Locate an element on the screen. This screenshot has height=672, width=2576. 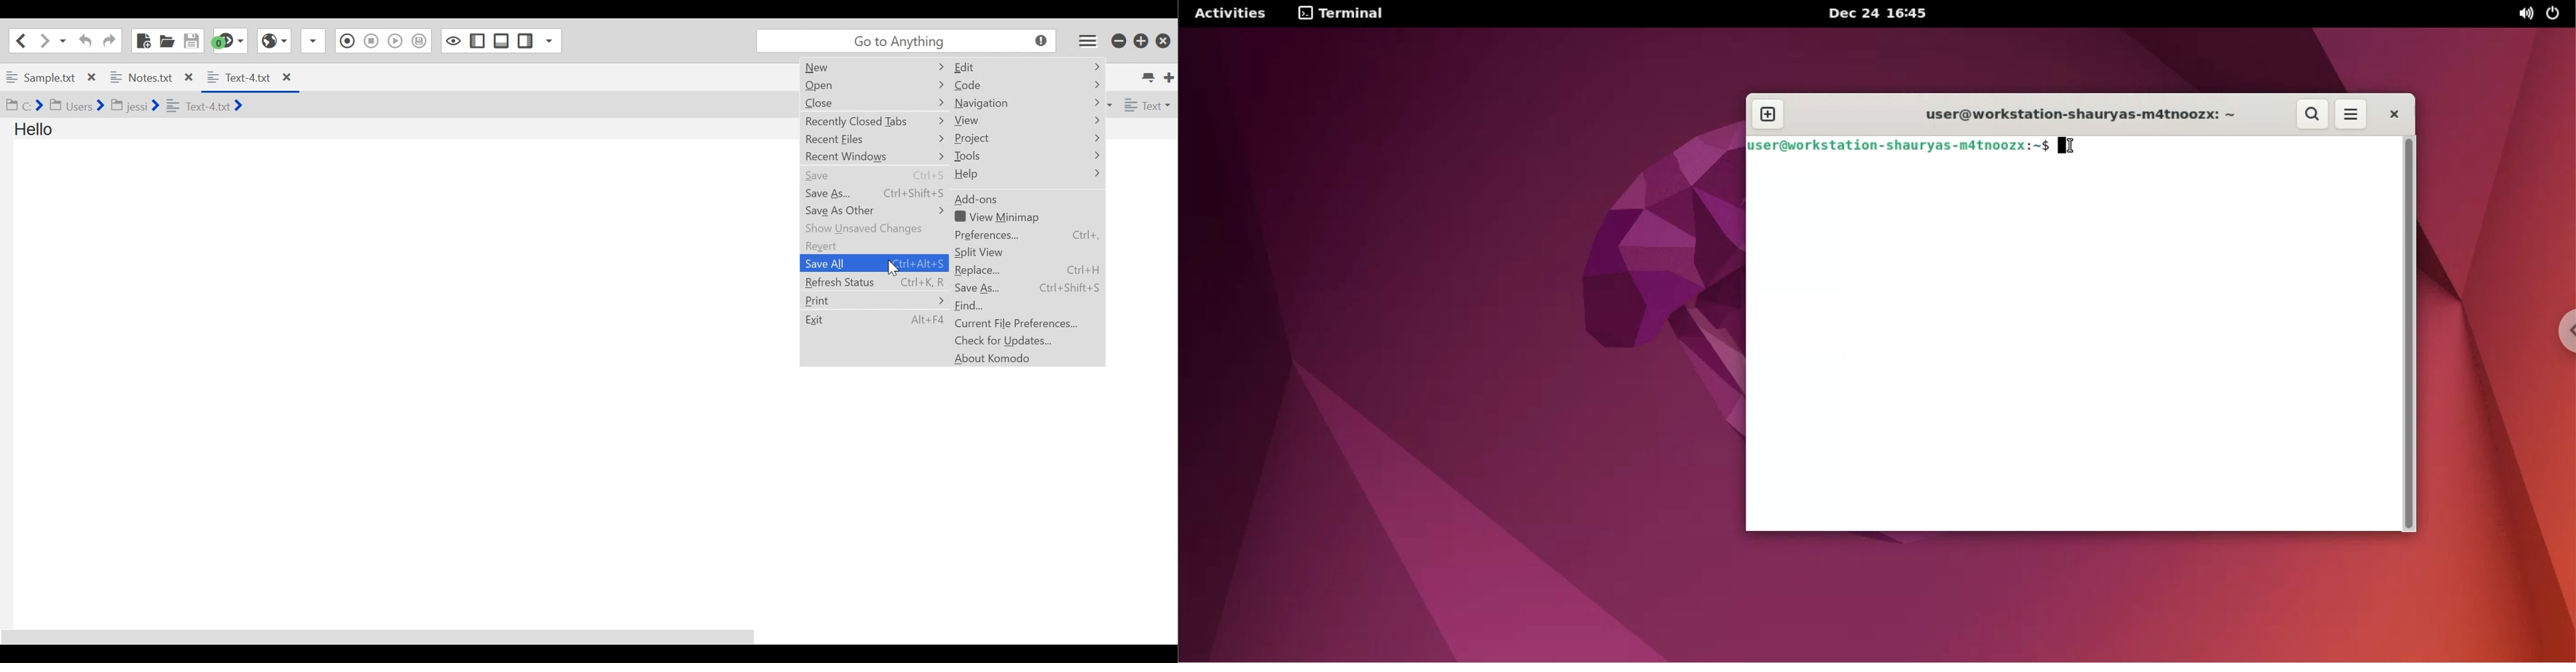
Save is located at coordinates (875, 175).